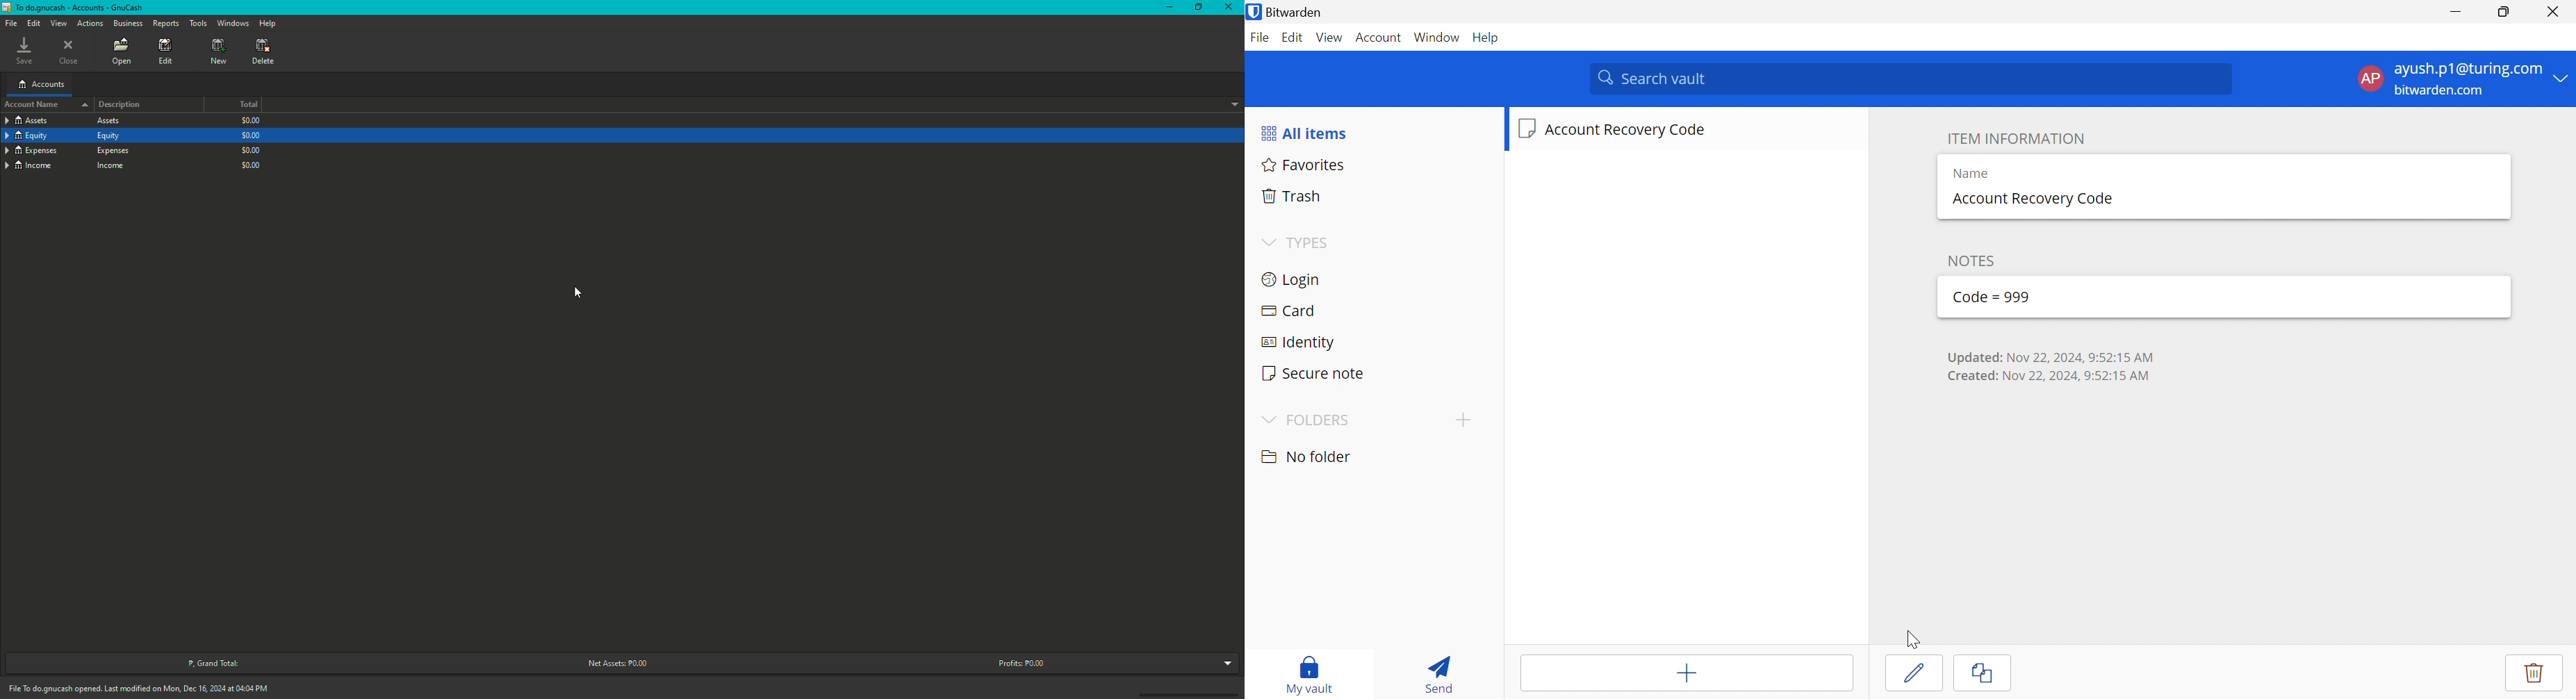 The height and width of the screenshot is (700, 2576). What do you see at coordinates (65, 120) in the screenshot?
I see `Assets` at bounding box center [65, 120].